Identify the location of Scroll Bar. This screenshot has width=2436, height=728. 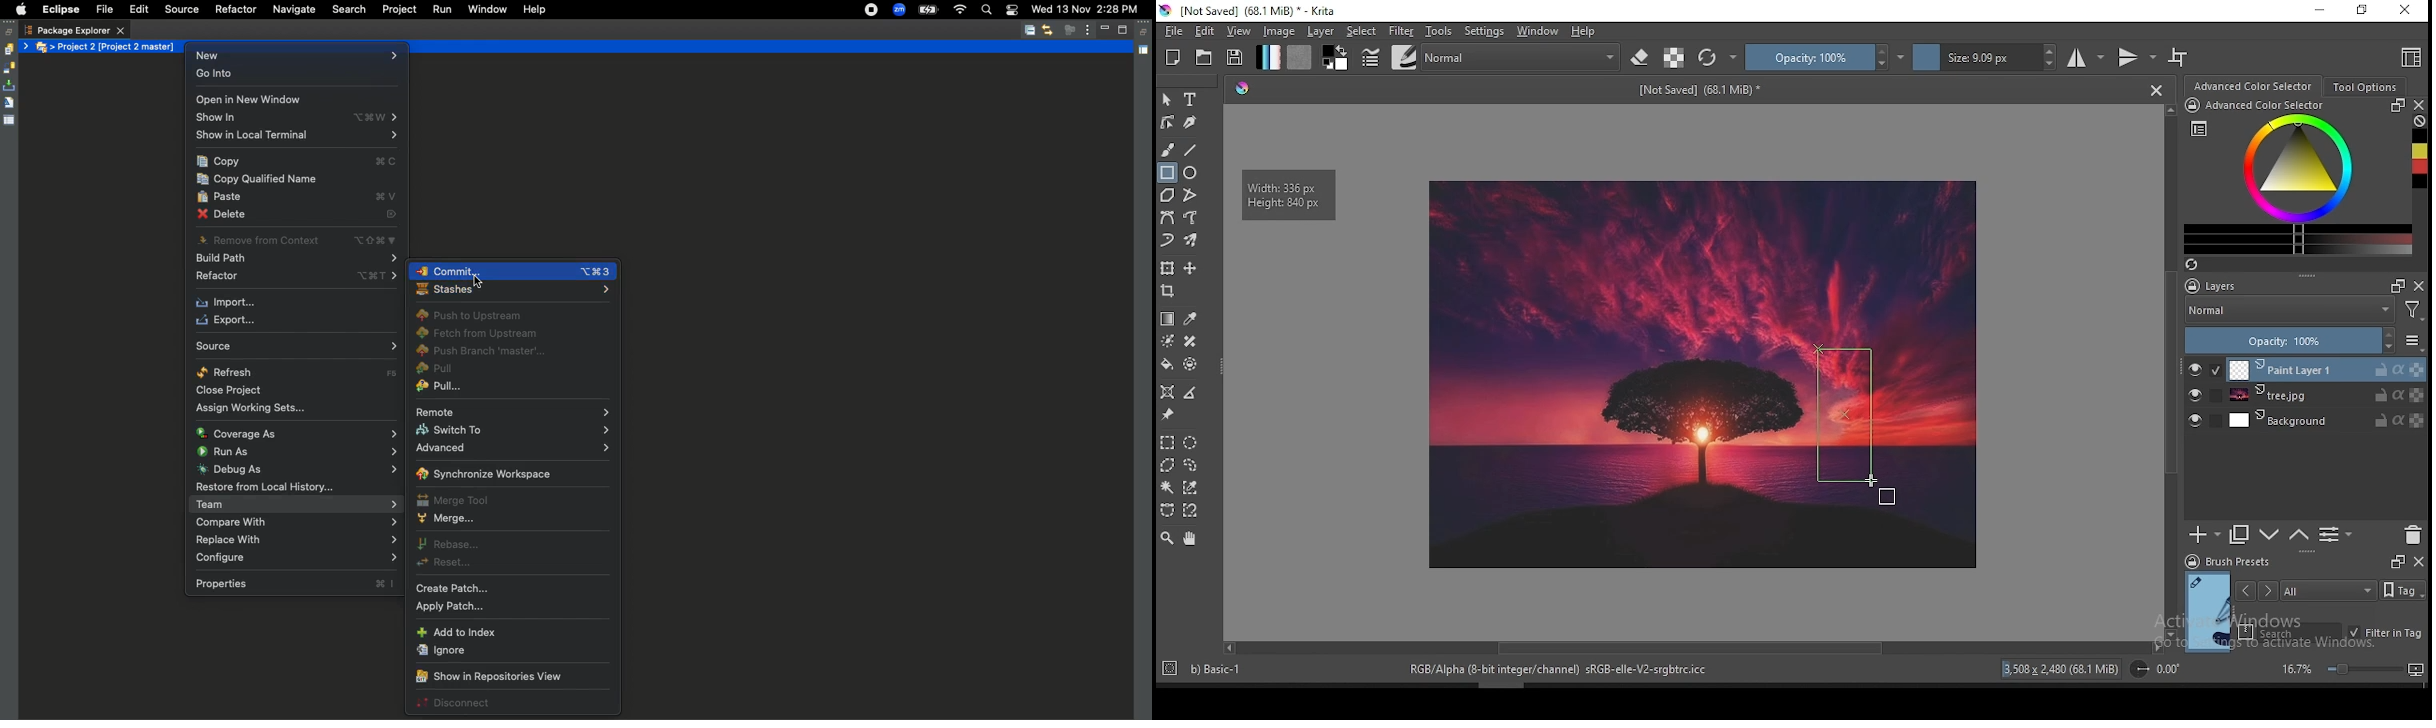
(1691, 649).